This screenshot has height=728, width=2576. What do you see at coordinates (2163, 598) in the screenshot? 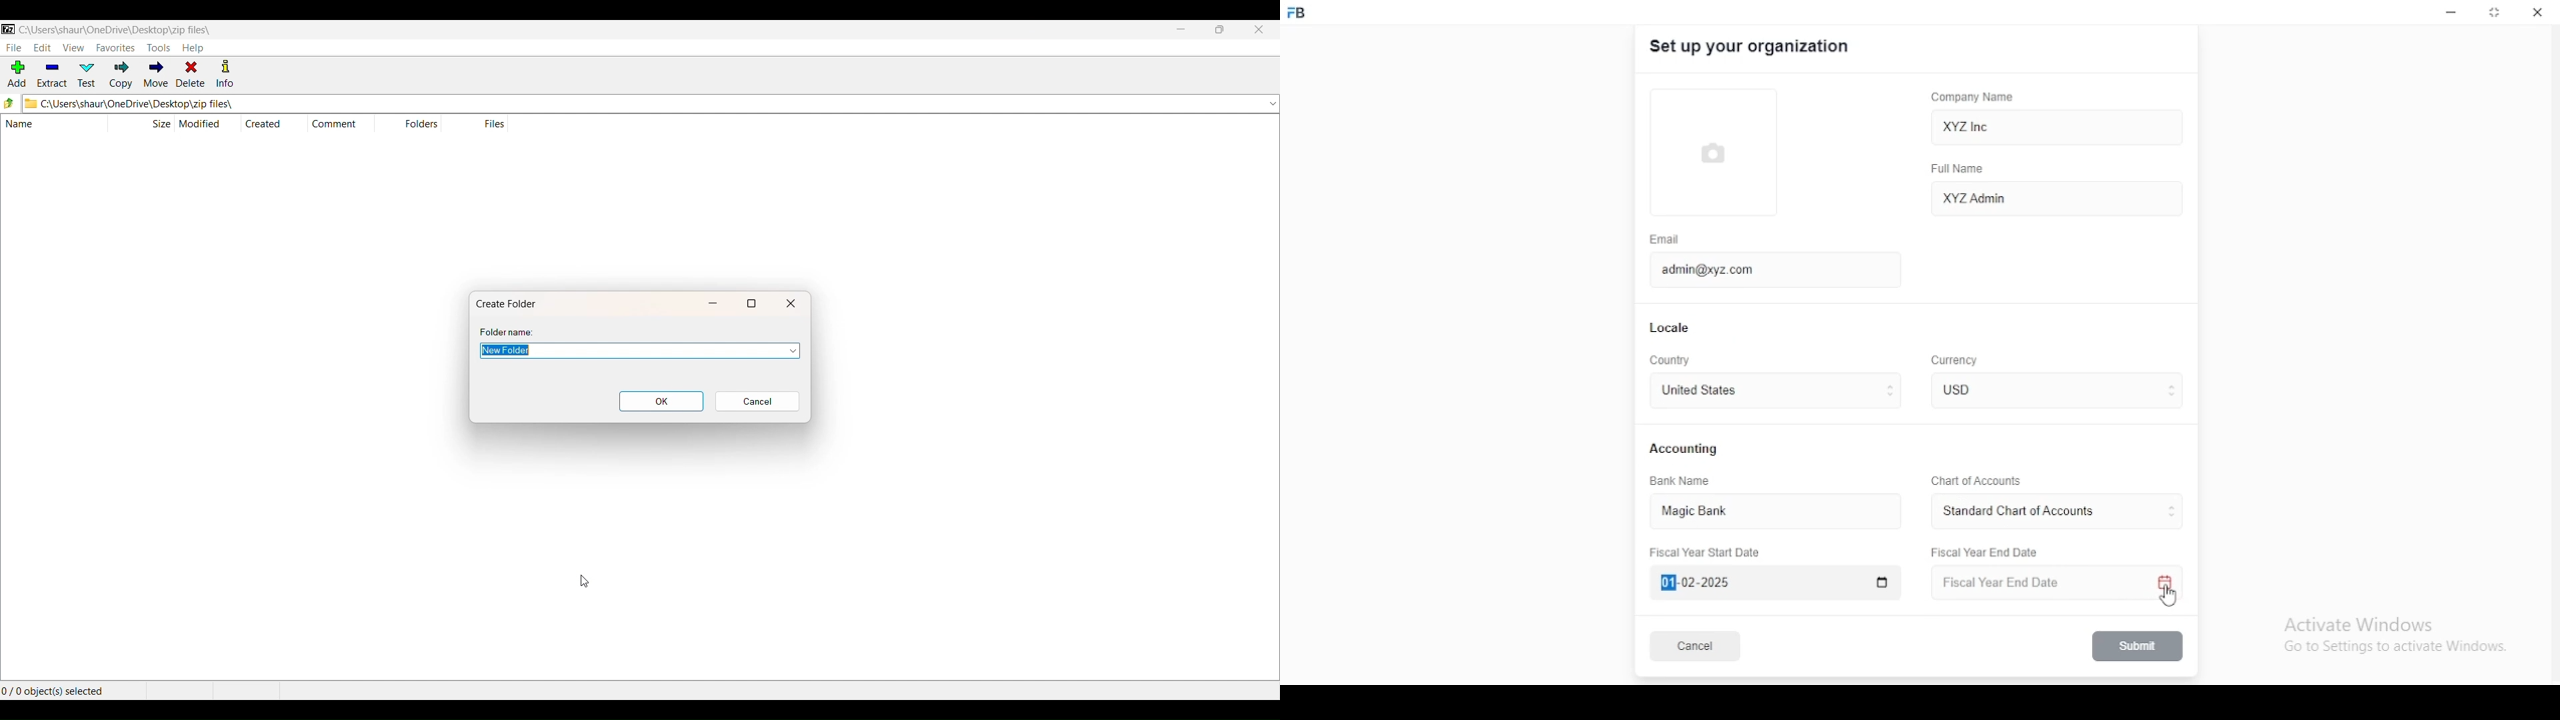
I see `mouse pointer` at bounding box center [2163, 598].